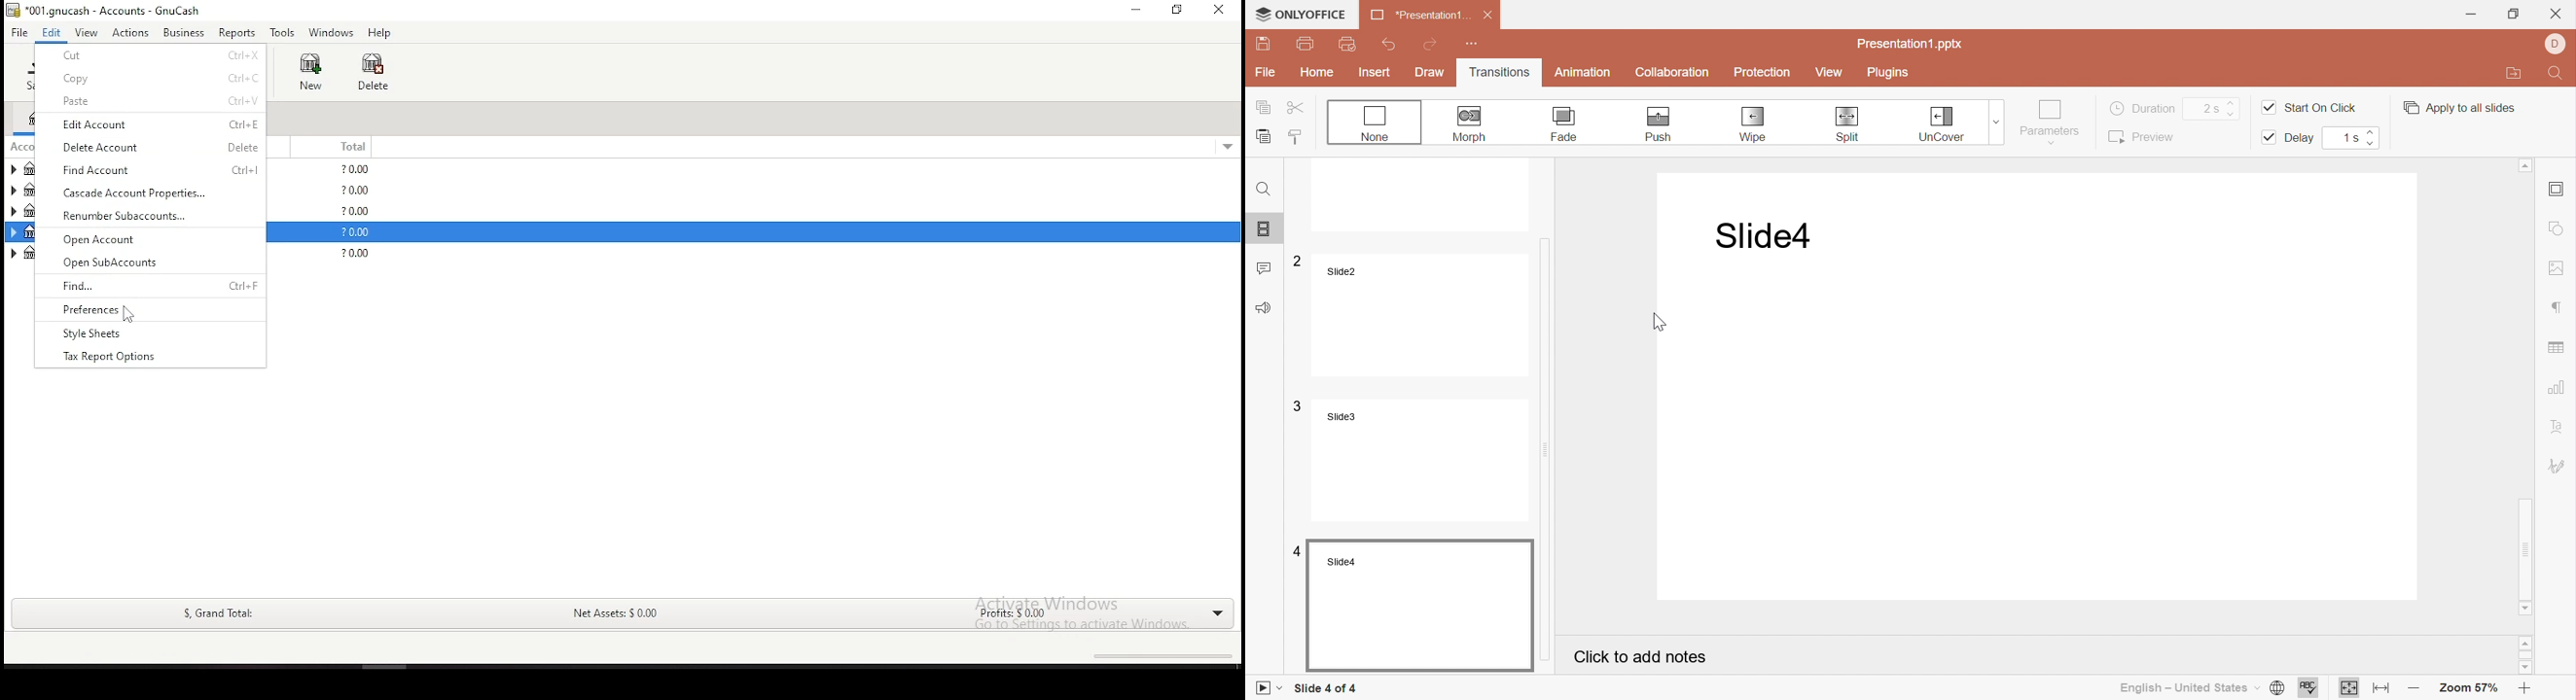 The height and width of the screenshot is (700, 2576). What do you see at coordinates (2529, 165) in the screenshot?
I see `Scroll up` at bounding box center [2529, 165].